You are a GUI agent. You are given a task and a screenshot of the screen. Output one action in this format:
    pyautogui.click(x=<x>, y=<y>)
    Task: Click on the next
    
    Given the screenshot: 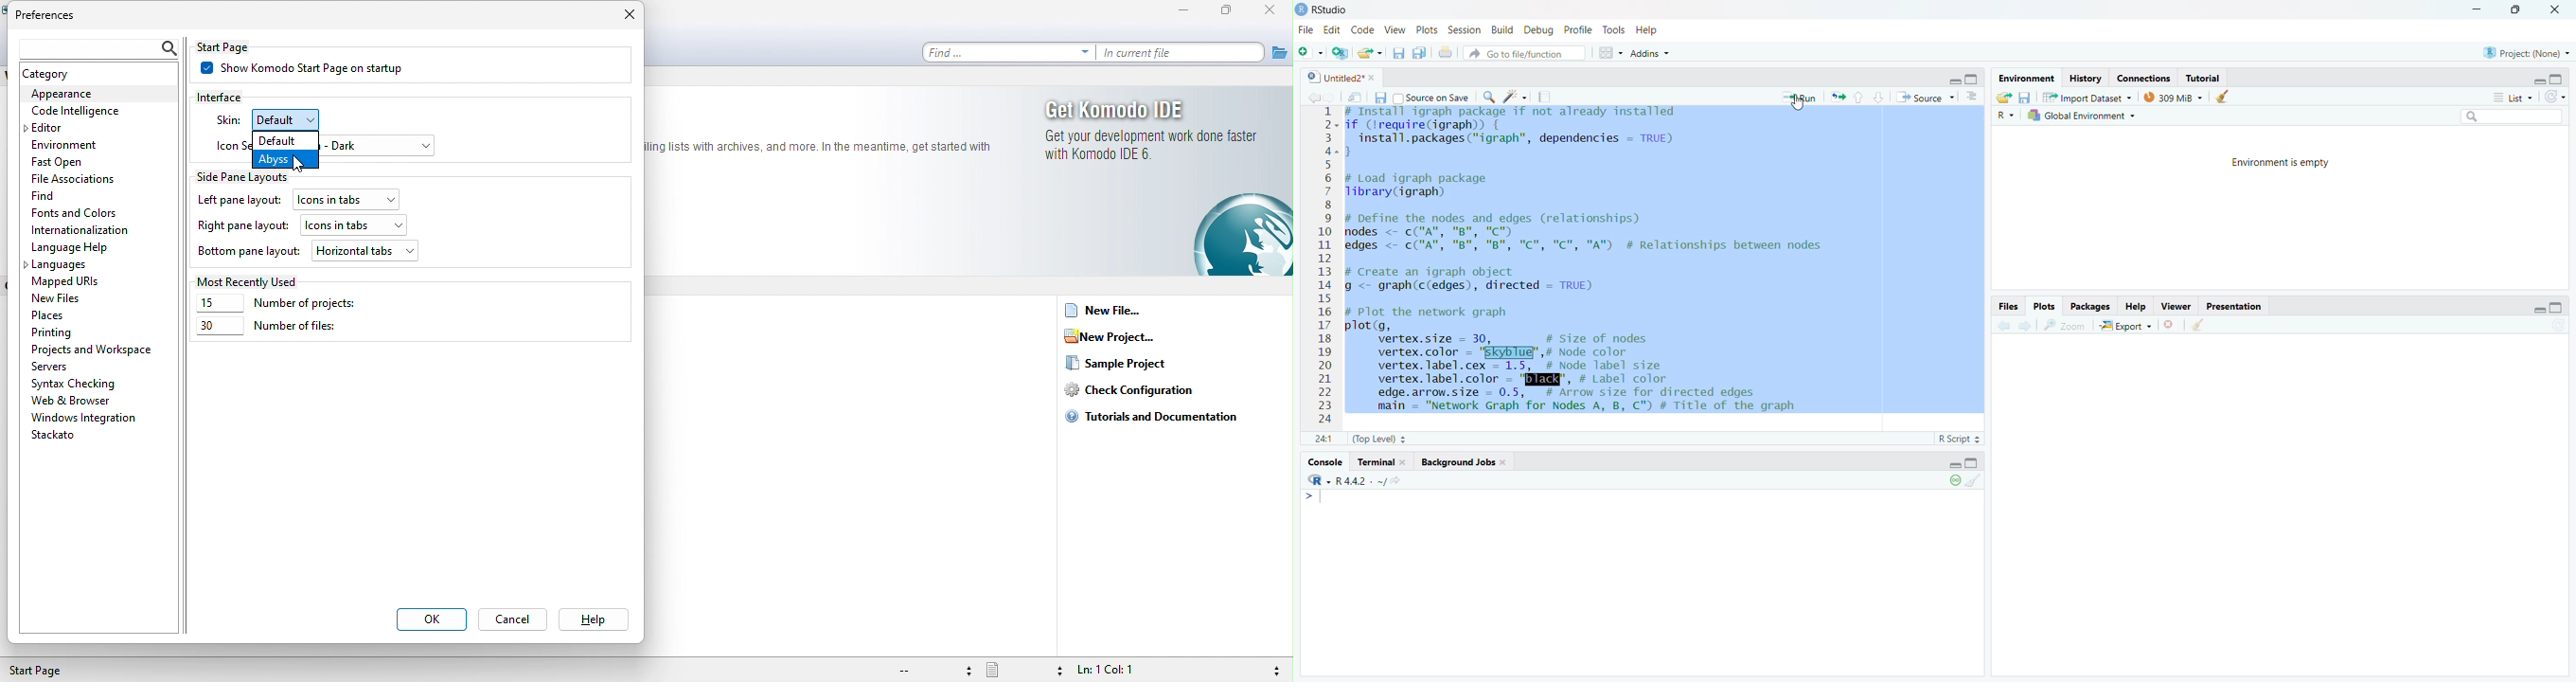 What is the action you would take?
    pyautogui.click(x=2027, y=327)
    